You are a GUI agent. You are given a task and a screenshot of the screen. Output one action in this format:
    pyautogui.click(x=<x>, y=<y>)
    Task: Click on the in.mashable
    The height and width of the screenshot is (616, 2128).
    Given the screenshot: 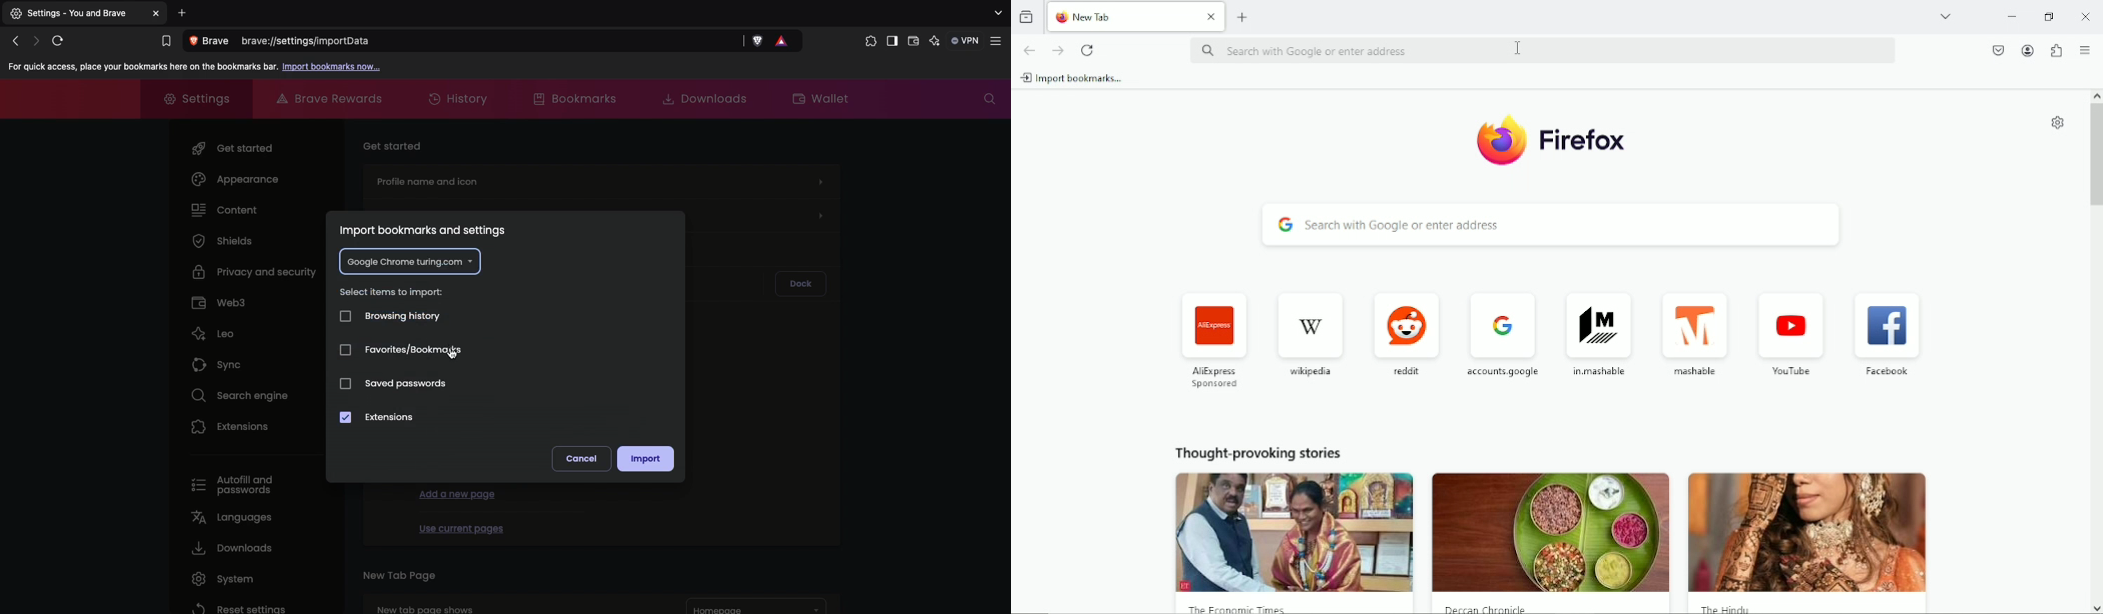 What is the action you would take?
    pyautogui.click(x=1601, y=330)
    